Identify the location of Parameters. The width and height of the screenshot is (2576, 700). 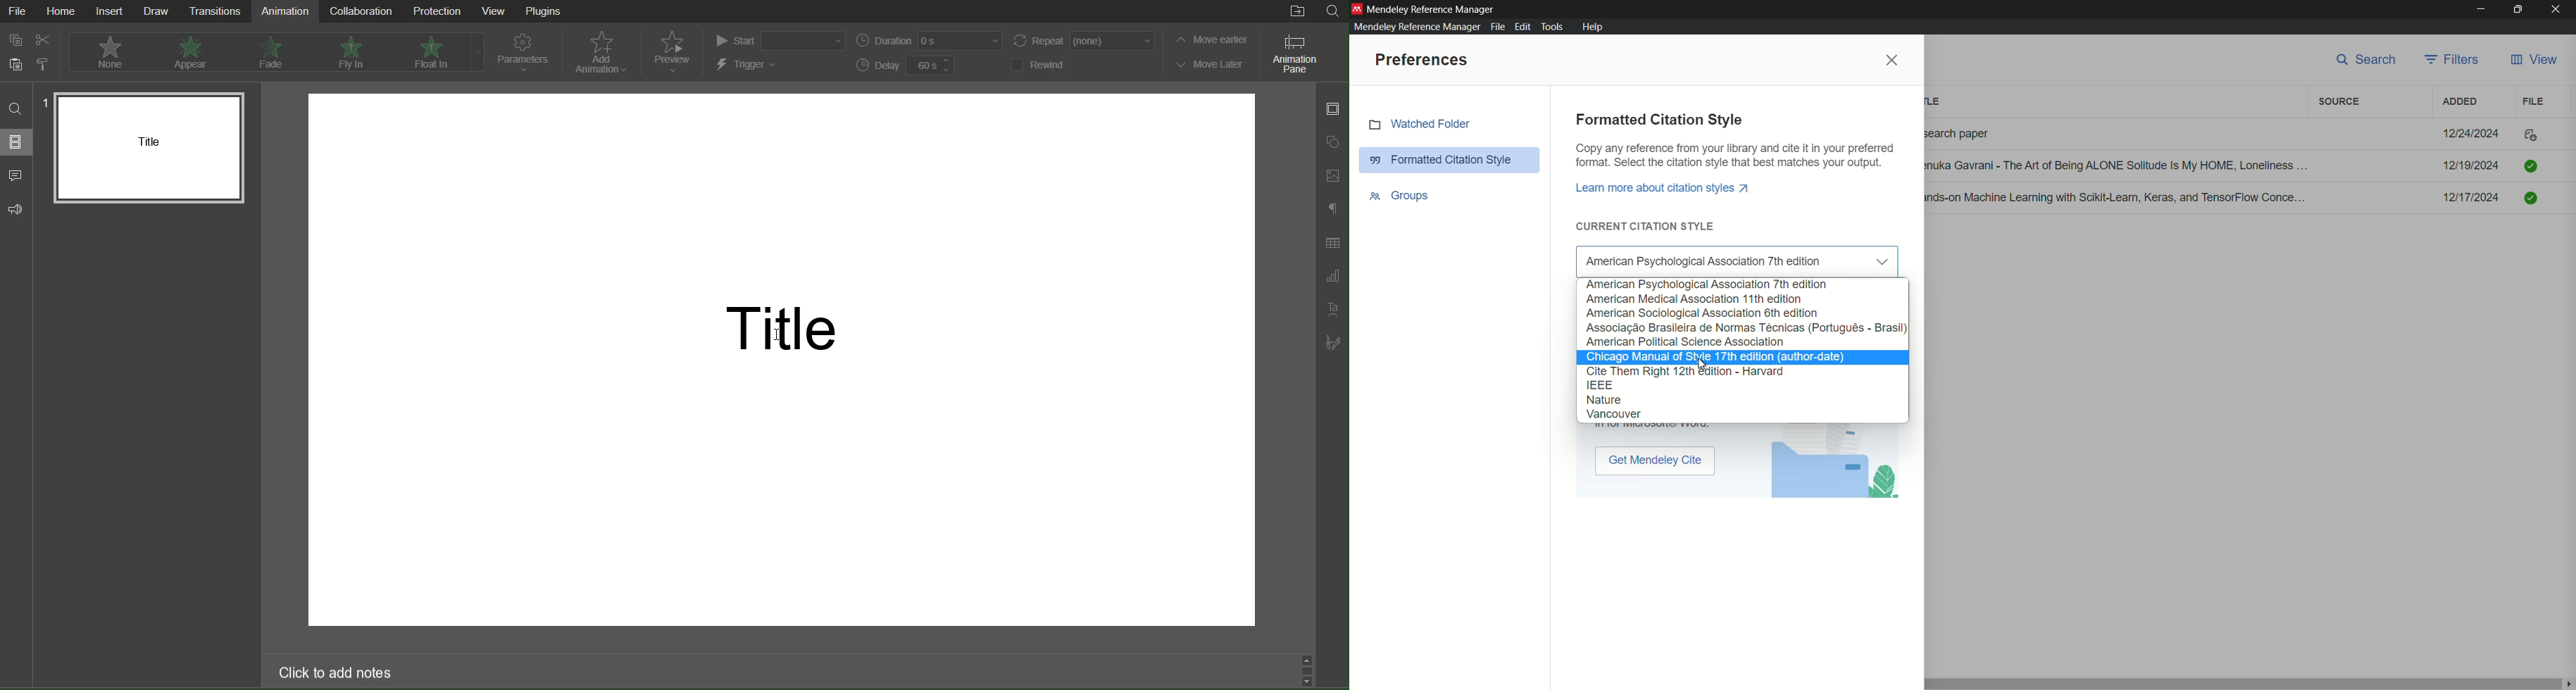
(525, 54).